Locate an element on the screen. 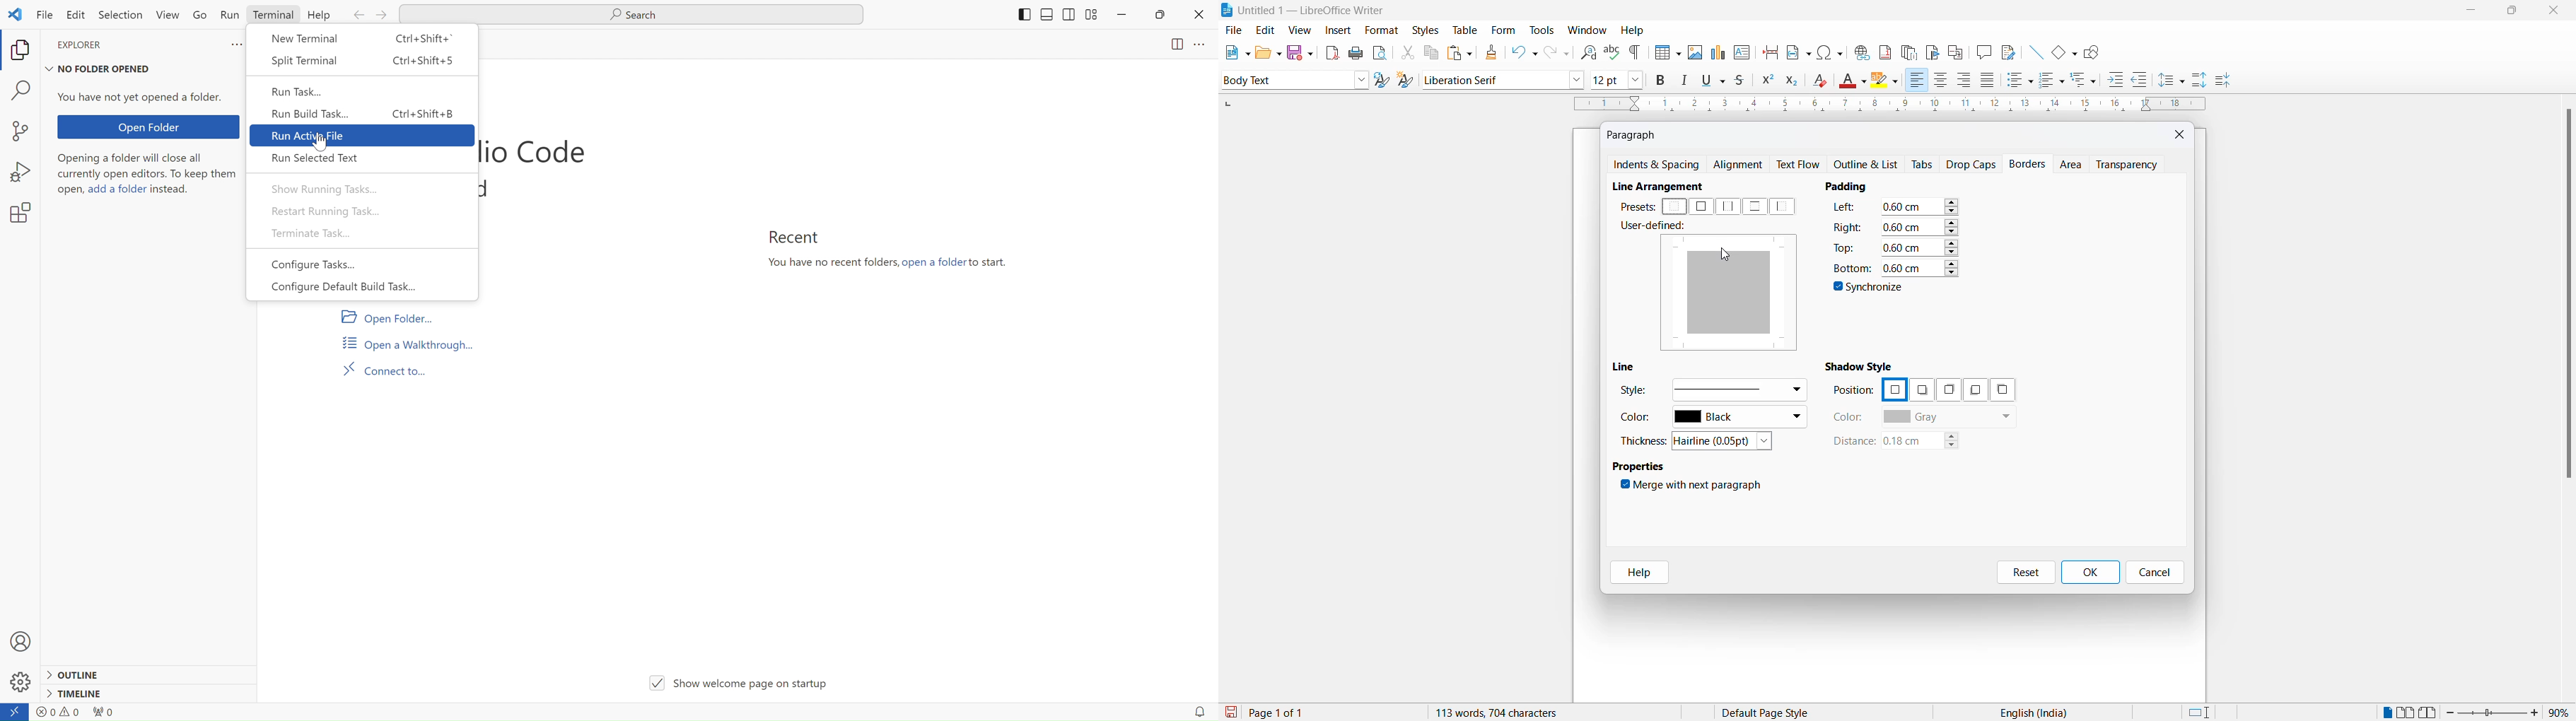 Image resolution: width=2576 pixels, height=728 pixels. reset is located at coordinates (2026, 573).